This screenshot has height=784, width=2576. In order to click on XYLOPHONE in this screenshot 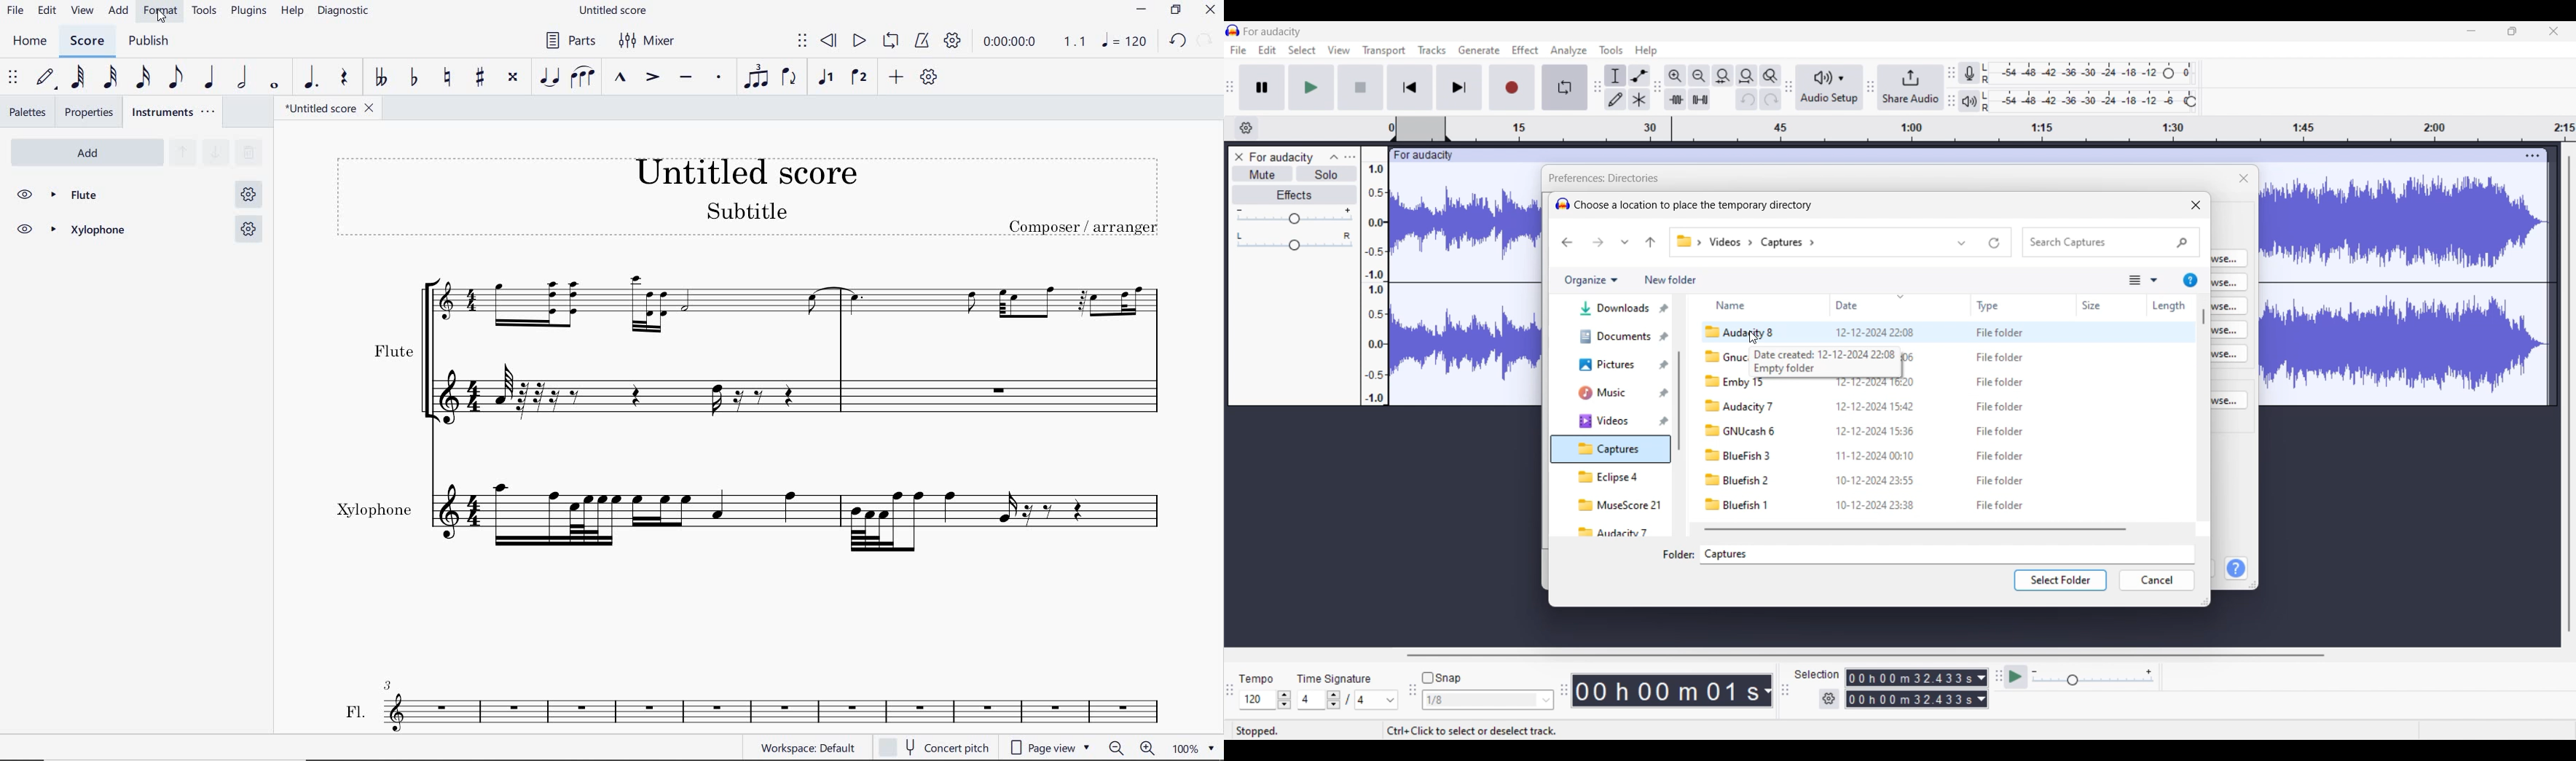, I will do `click(136, 232)`.